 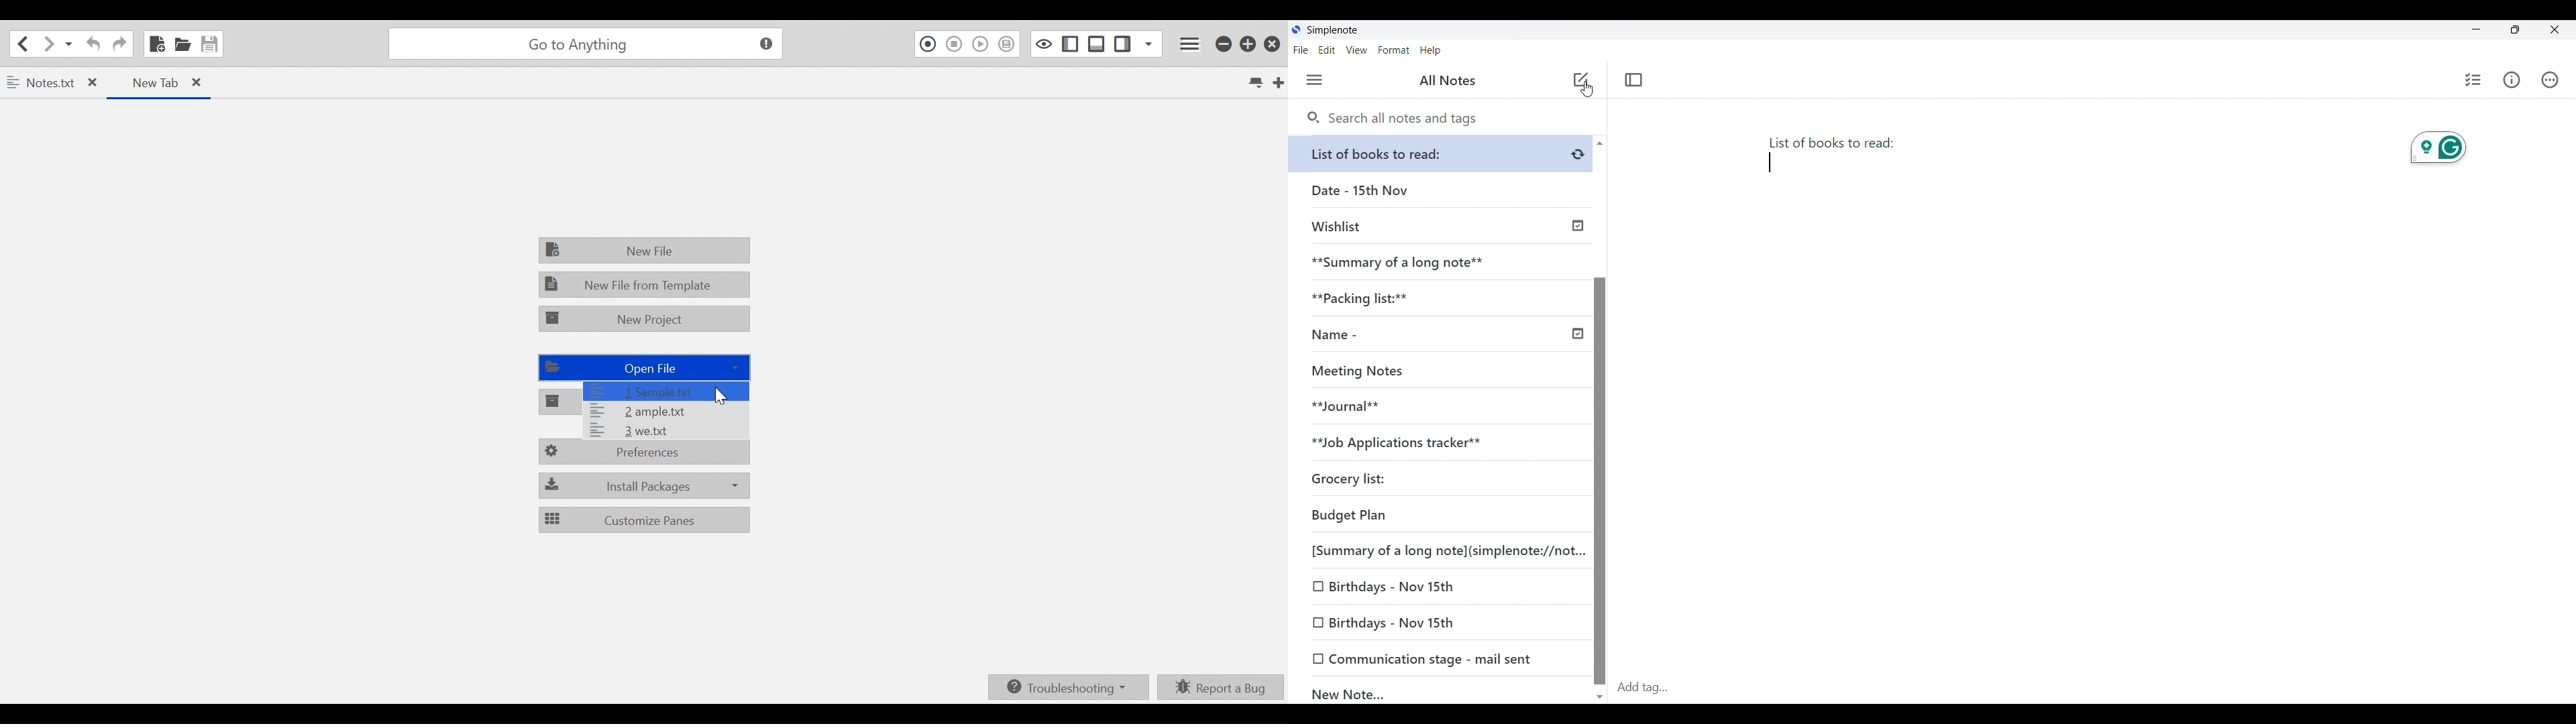 I want to click on Minimize, so click(x=2473, y=28).